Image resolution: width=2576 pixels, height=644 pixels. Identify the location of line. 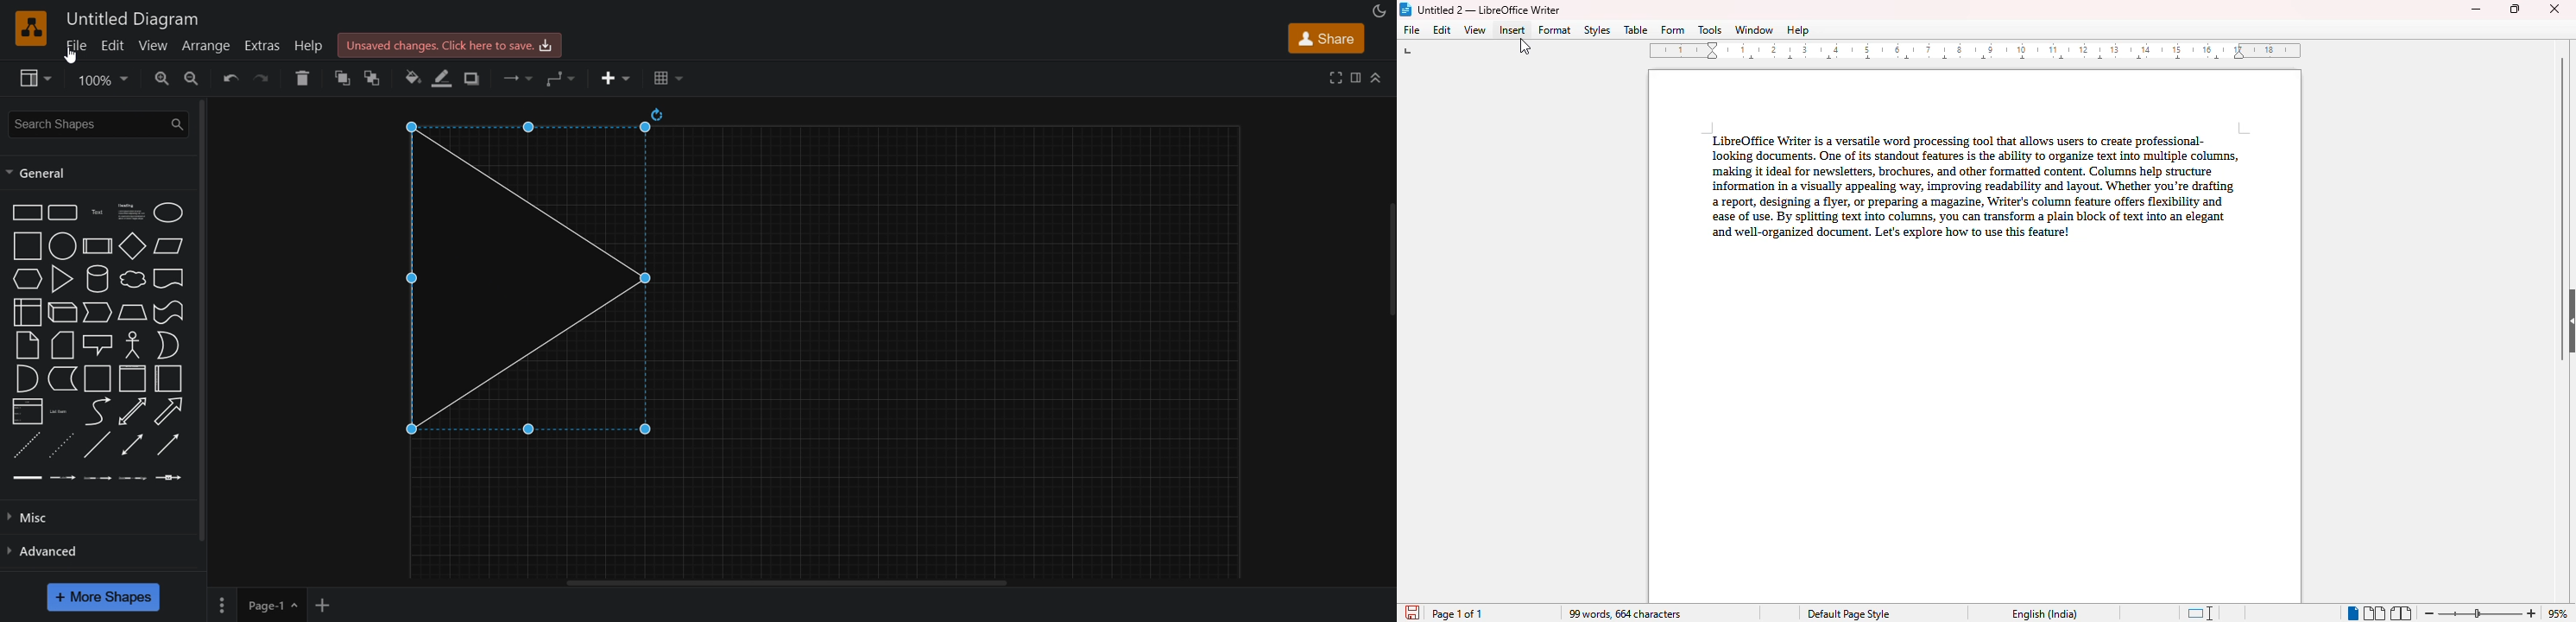
(97, 444).